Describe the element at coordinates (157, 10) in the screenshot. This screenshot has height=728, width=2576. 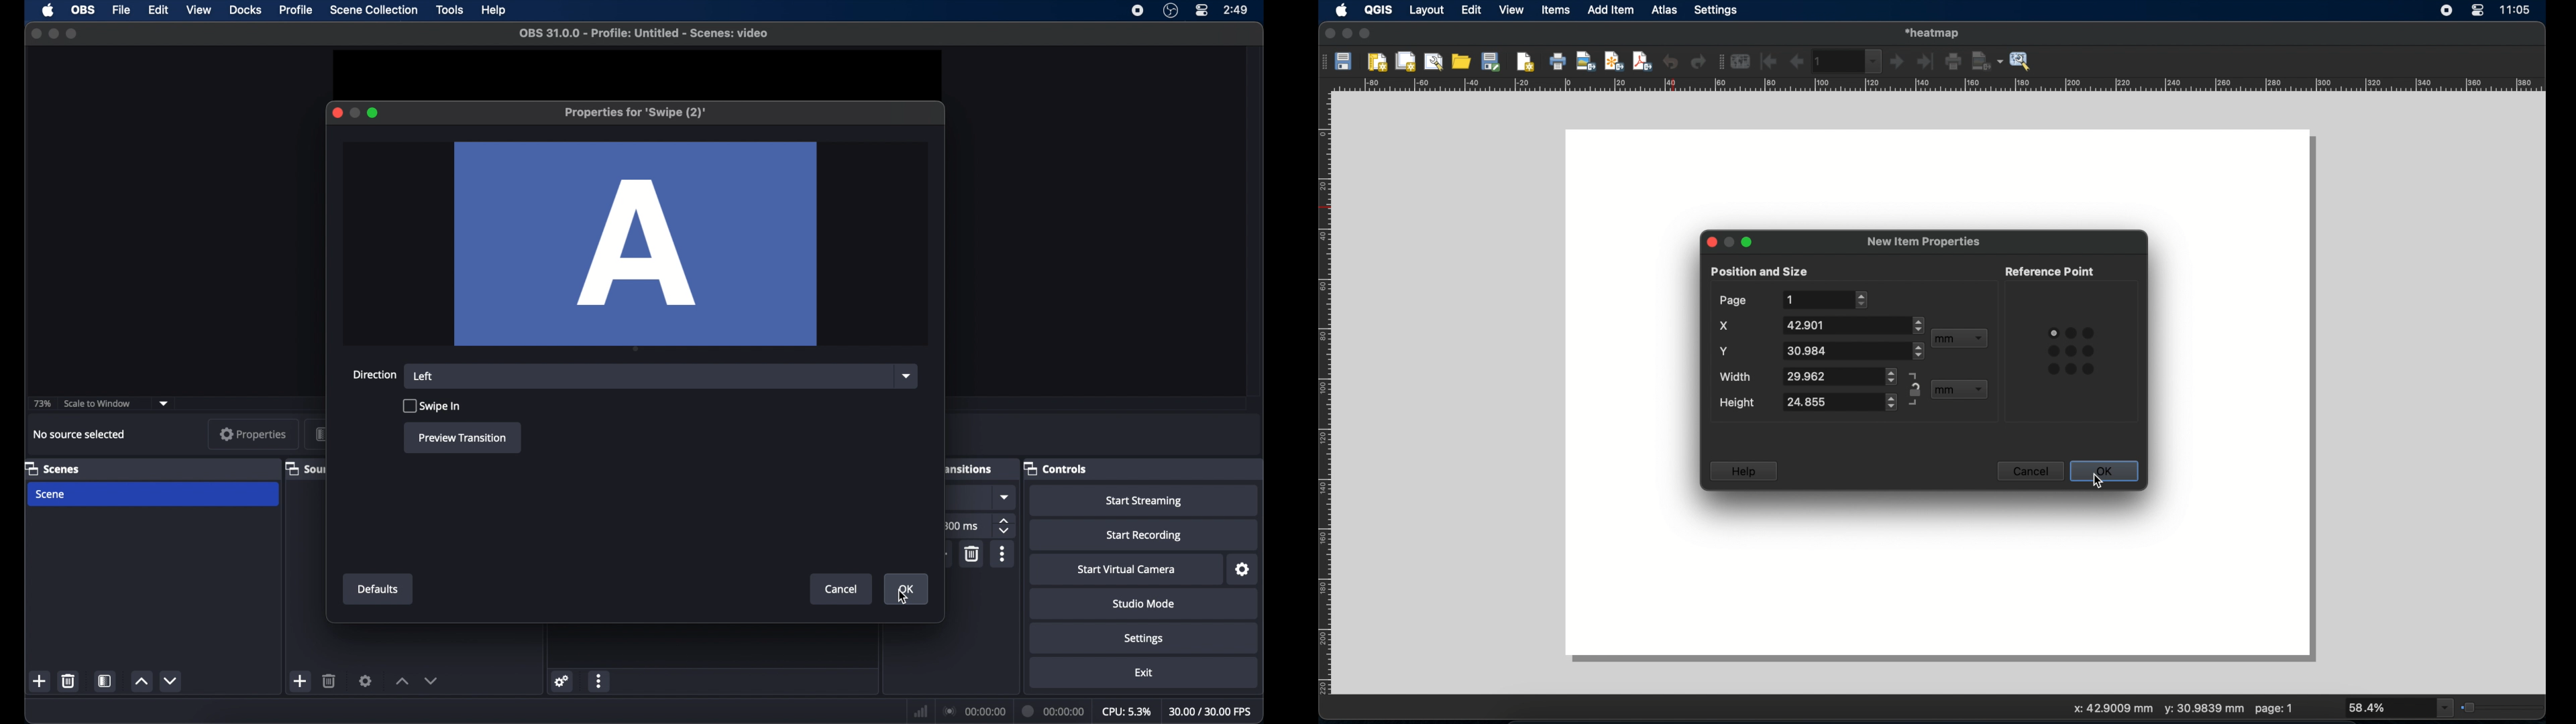
I see `edit` at that location.